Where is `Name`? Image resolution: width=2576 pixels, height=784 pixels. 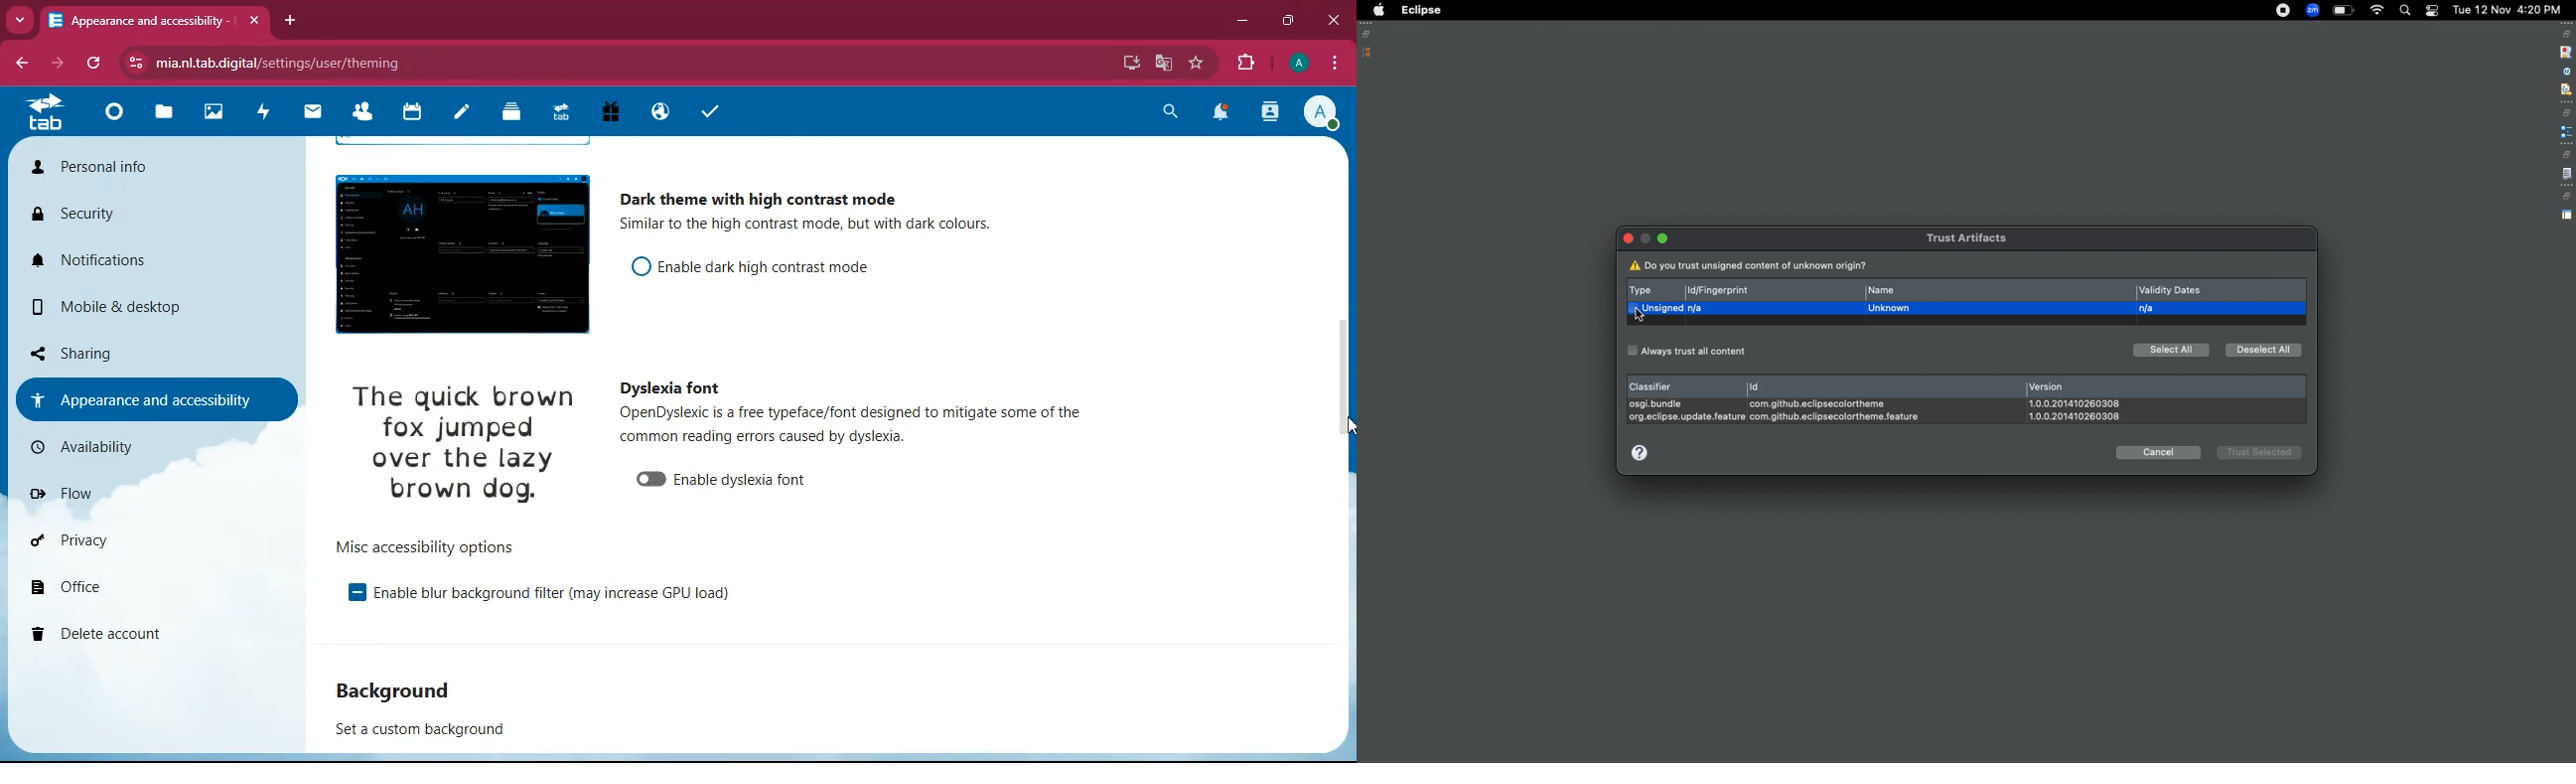 Name is located at coordinates (1892, 291).